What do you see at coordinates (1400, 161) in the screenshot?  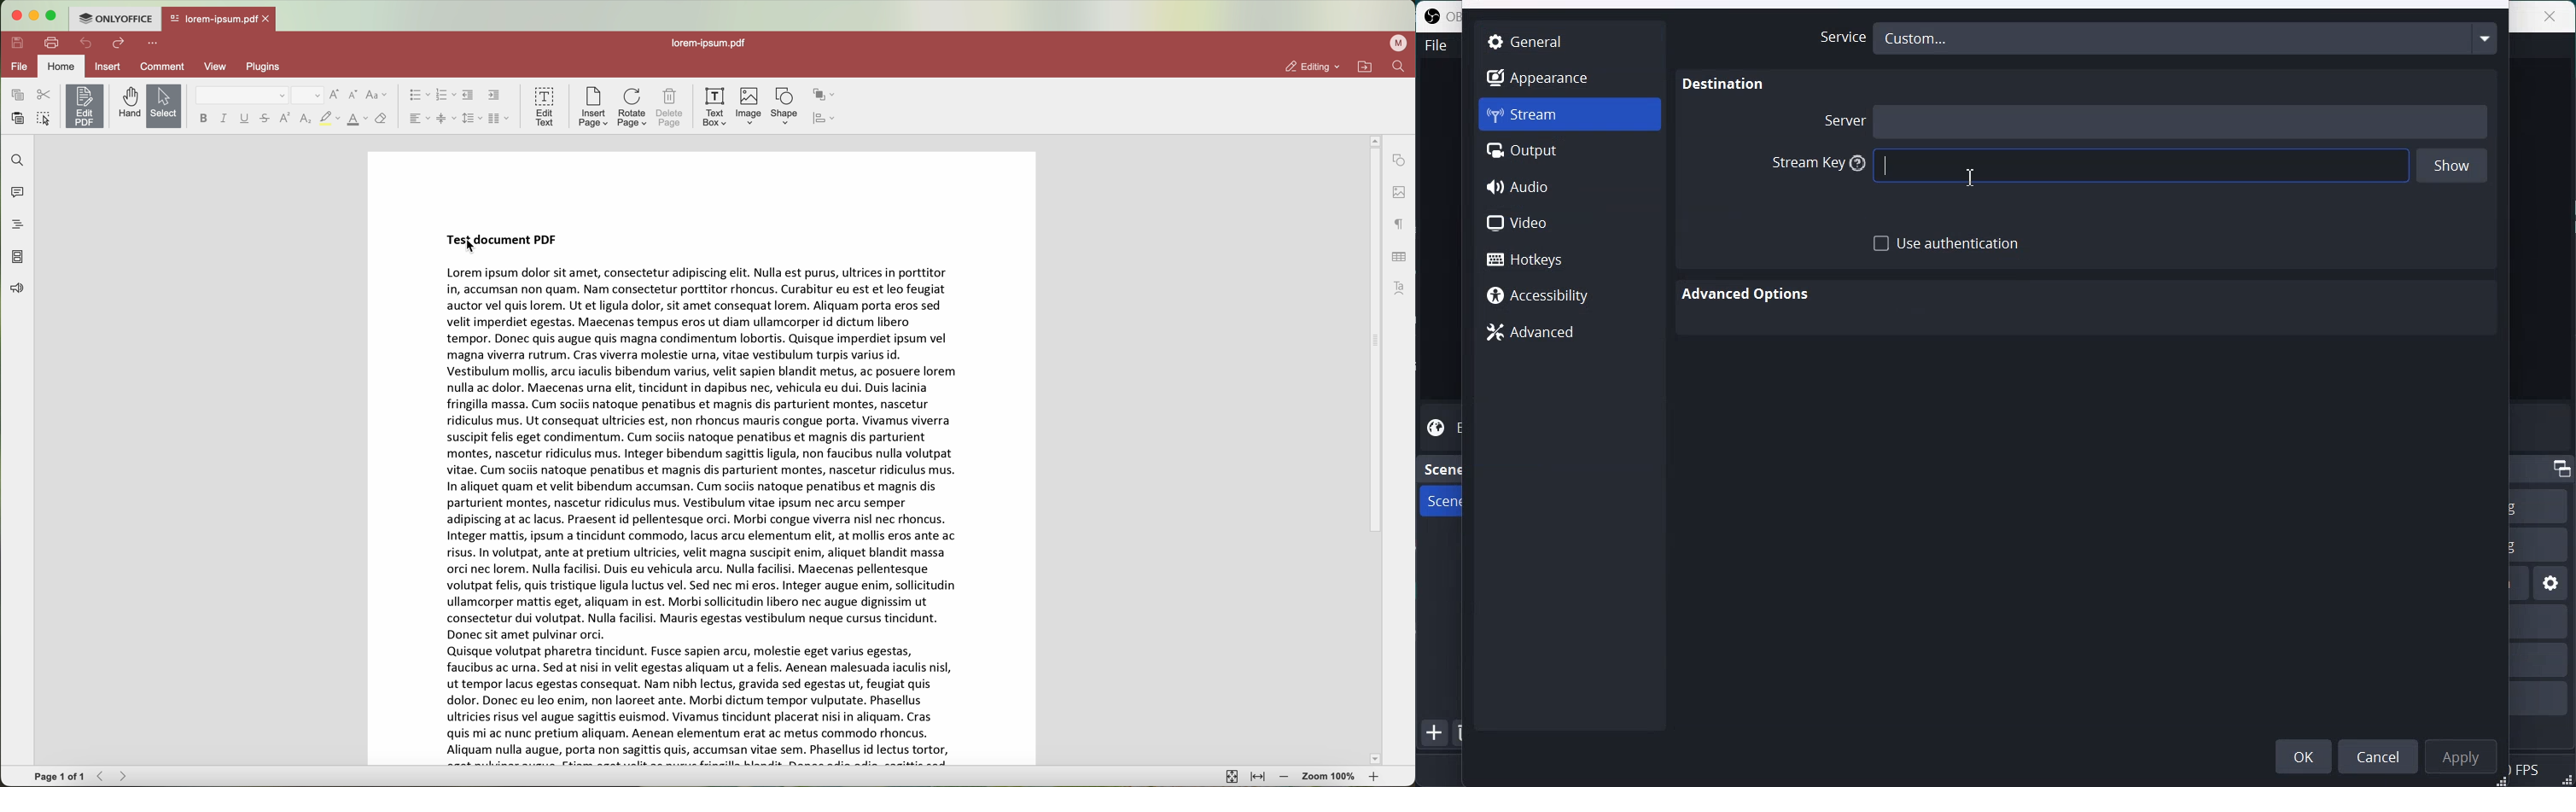 I see `shape settings` at bounding box center [1400, 161].